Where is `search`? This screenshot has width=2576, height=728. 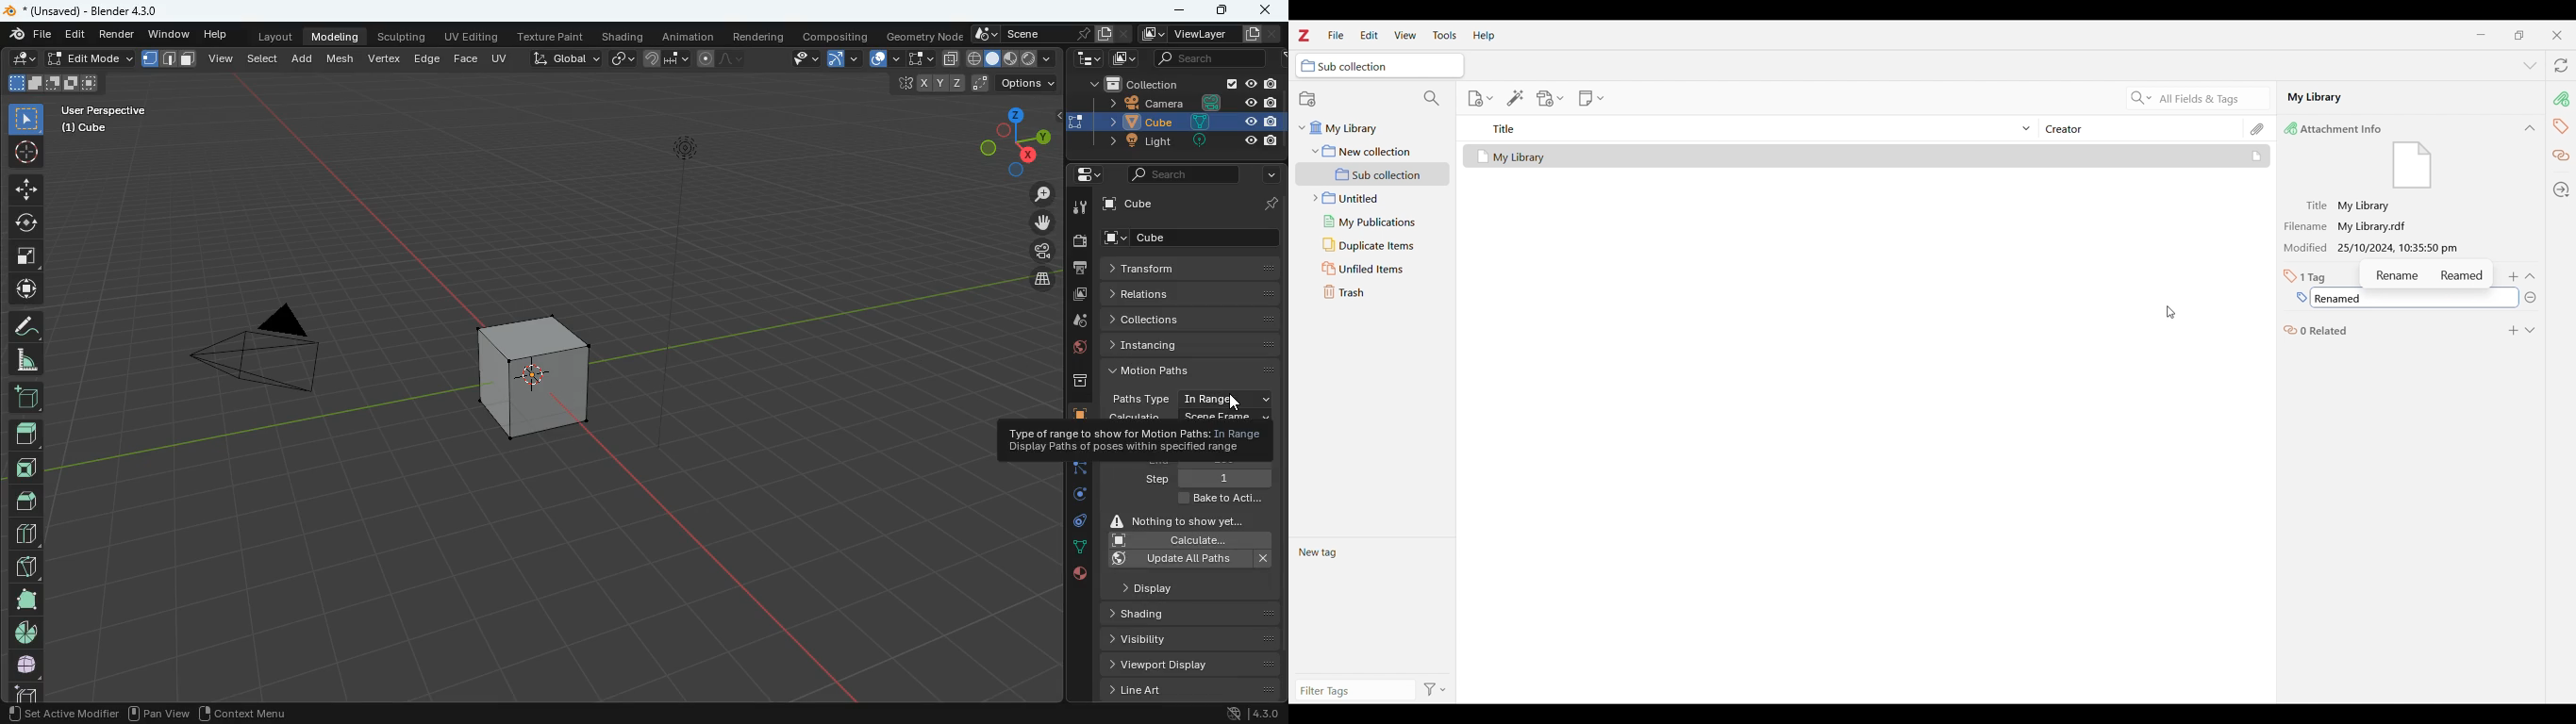
search is located at coordinates (1183, 173).